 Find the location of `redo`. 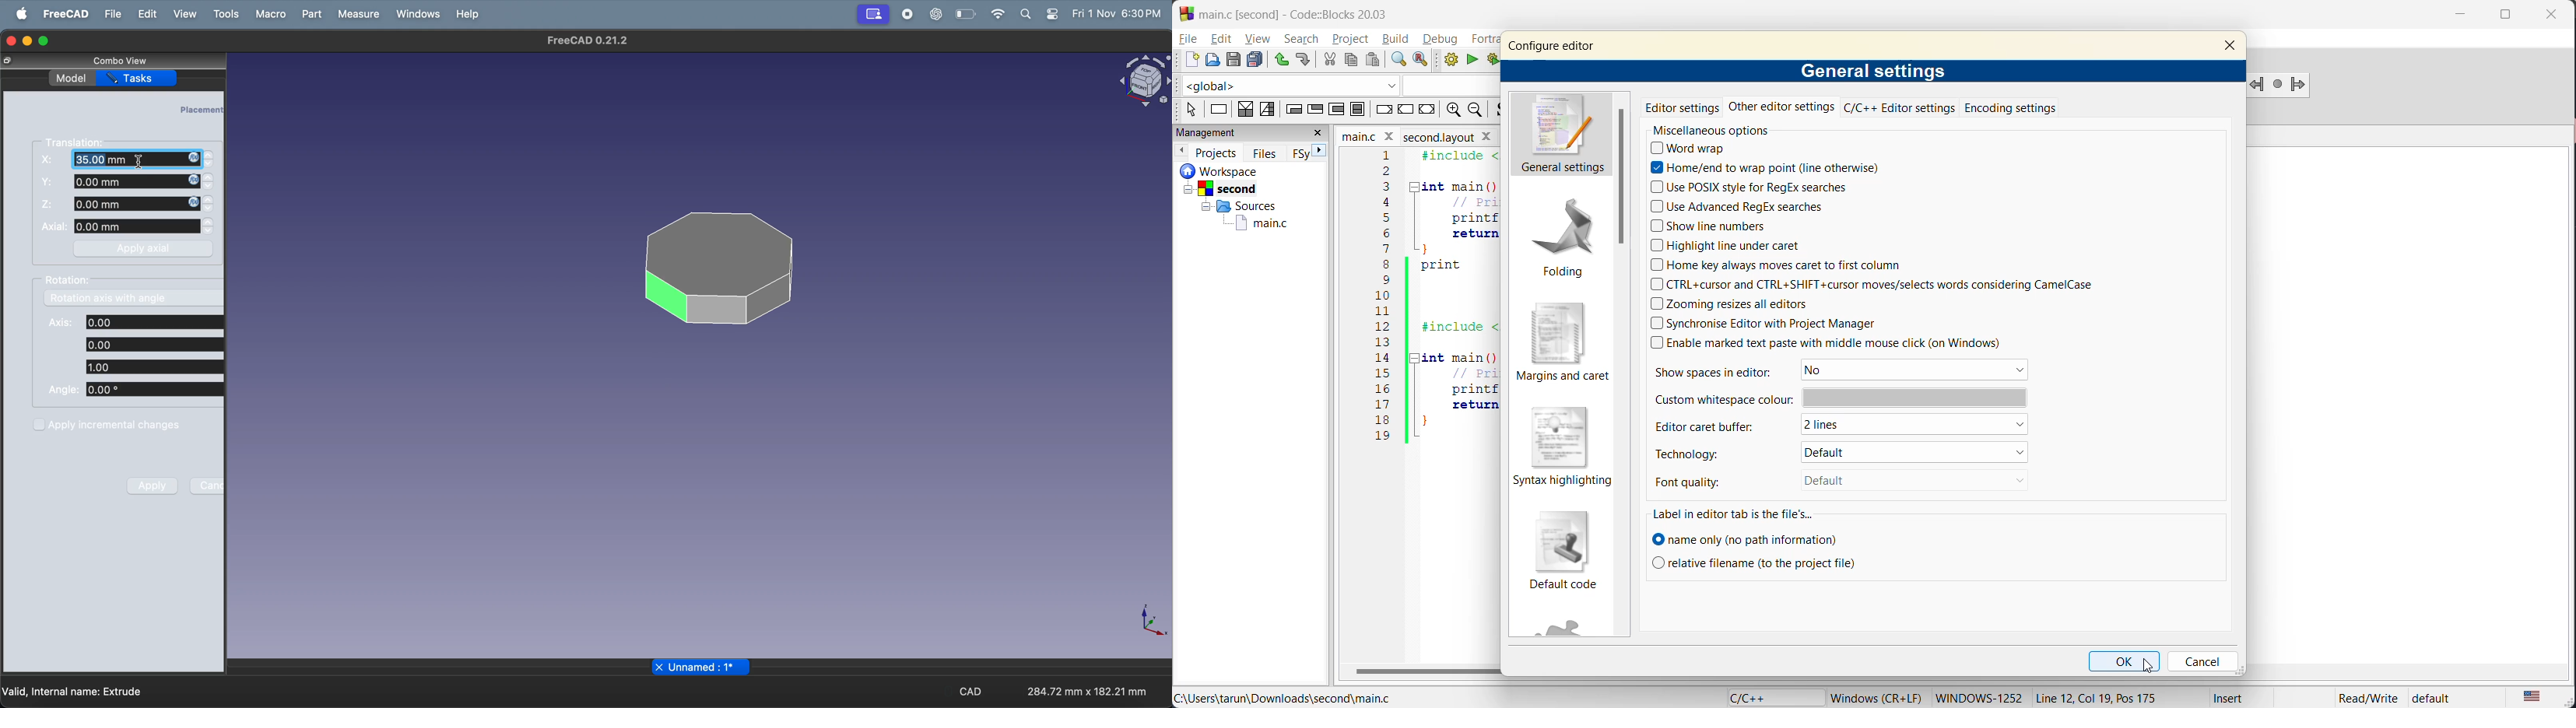

redo is located at coordinates (1304, 61).